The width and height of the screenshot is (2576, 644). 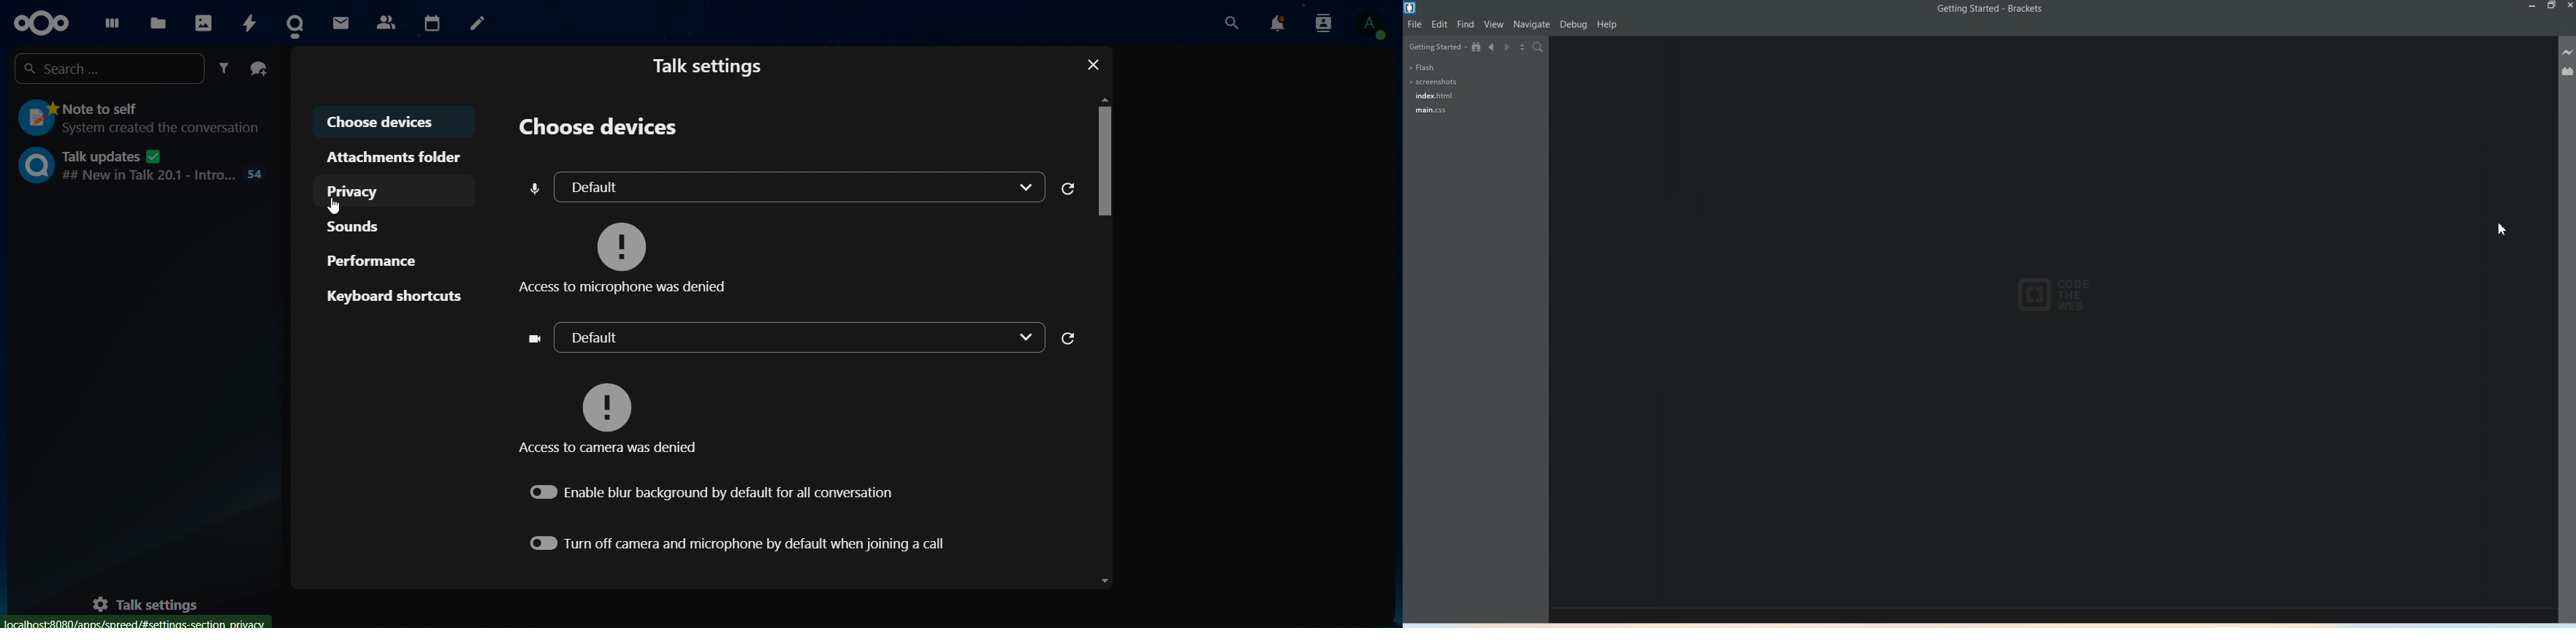 What do you see at coordinates (1429, 109) in the screenshot?
I see `main.css` at bounding box center [1429, 109].